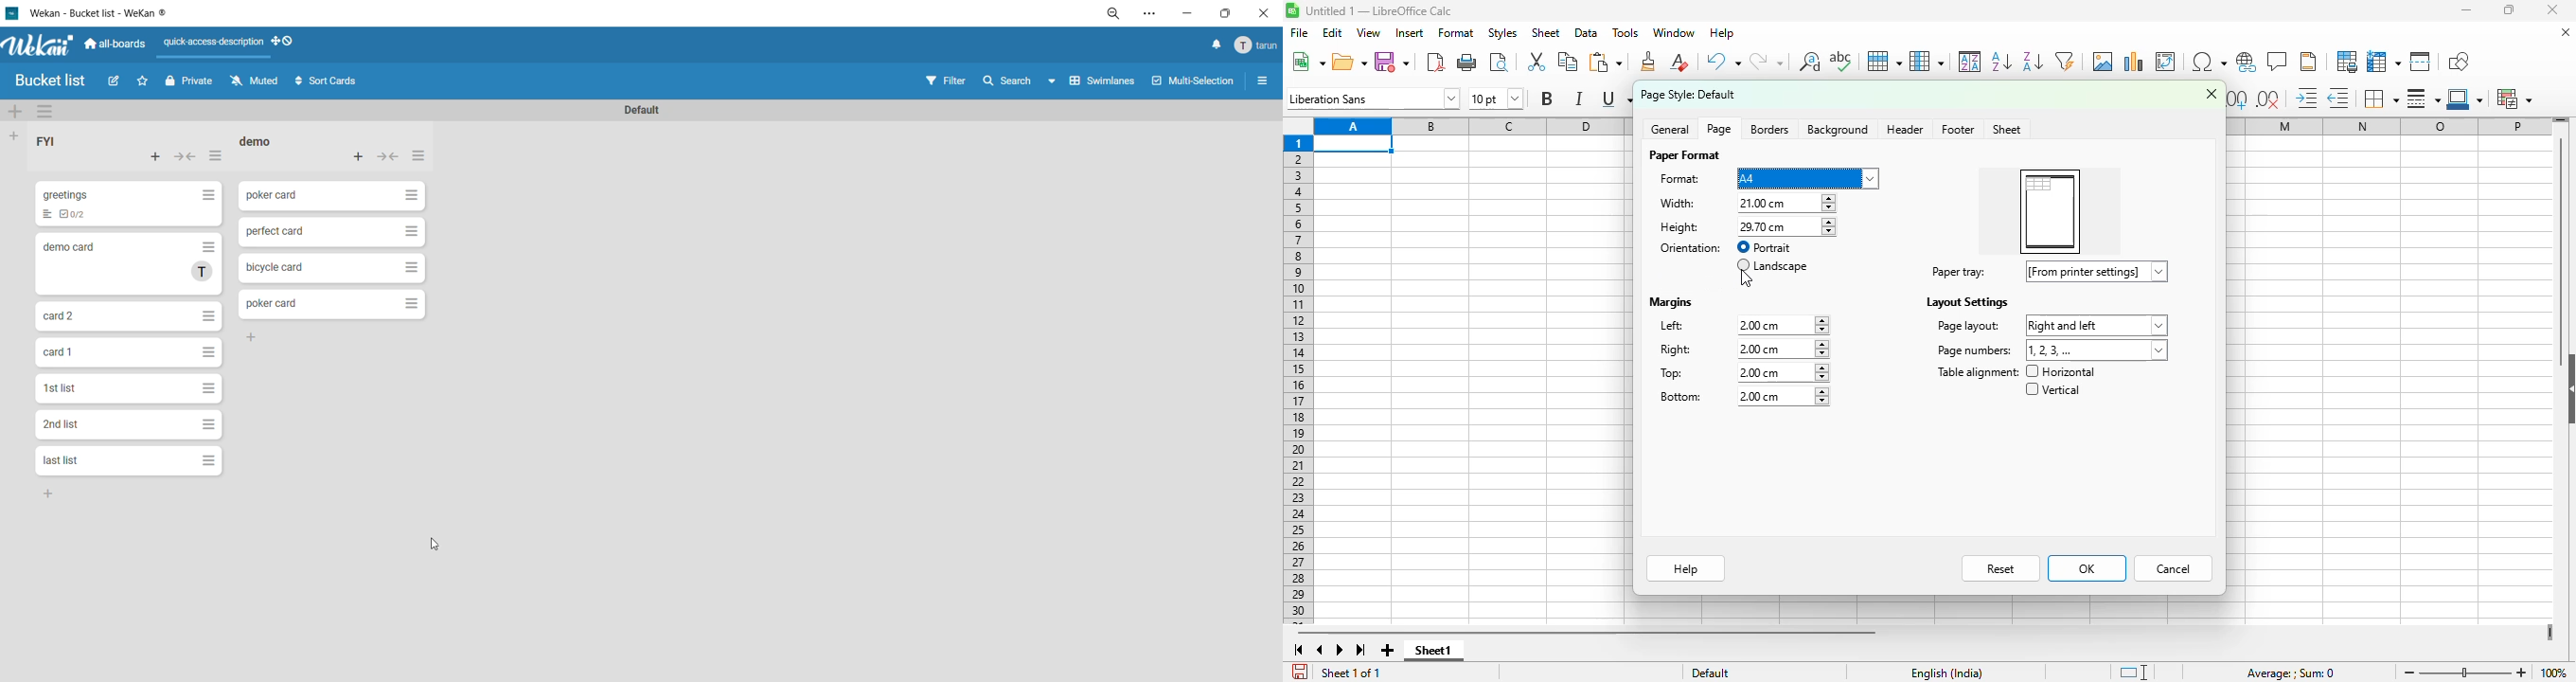 Image resolution: width=2576 pixels, height=700 pixels. I want to click on borders, so click(2380, 99).